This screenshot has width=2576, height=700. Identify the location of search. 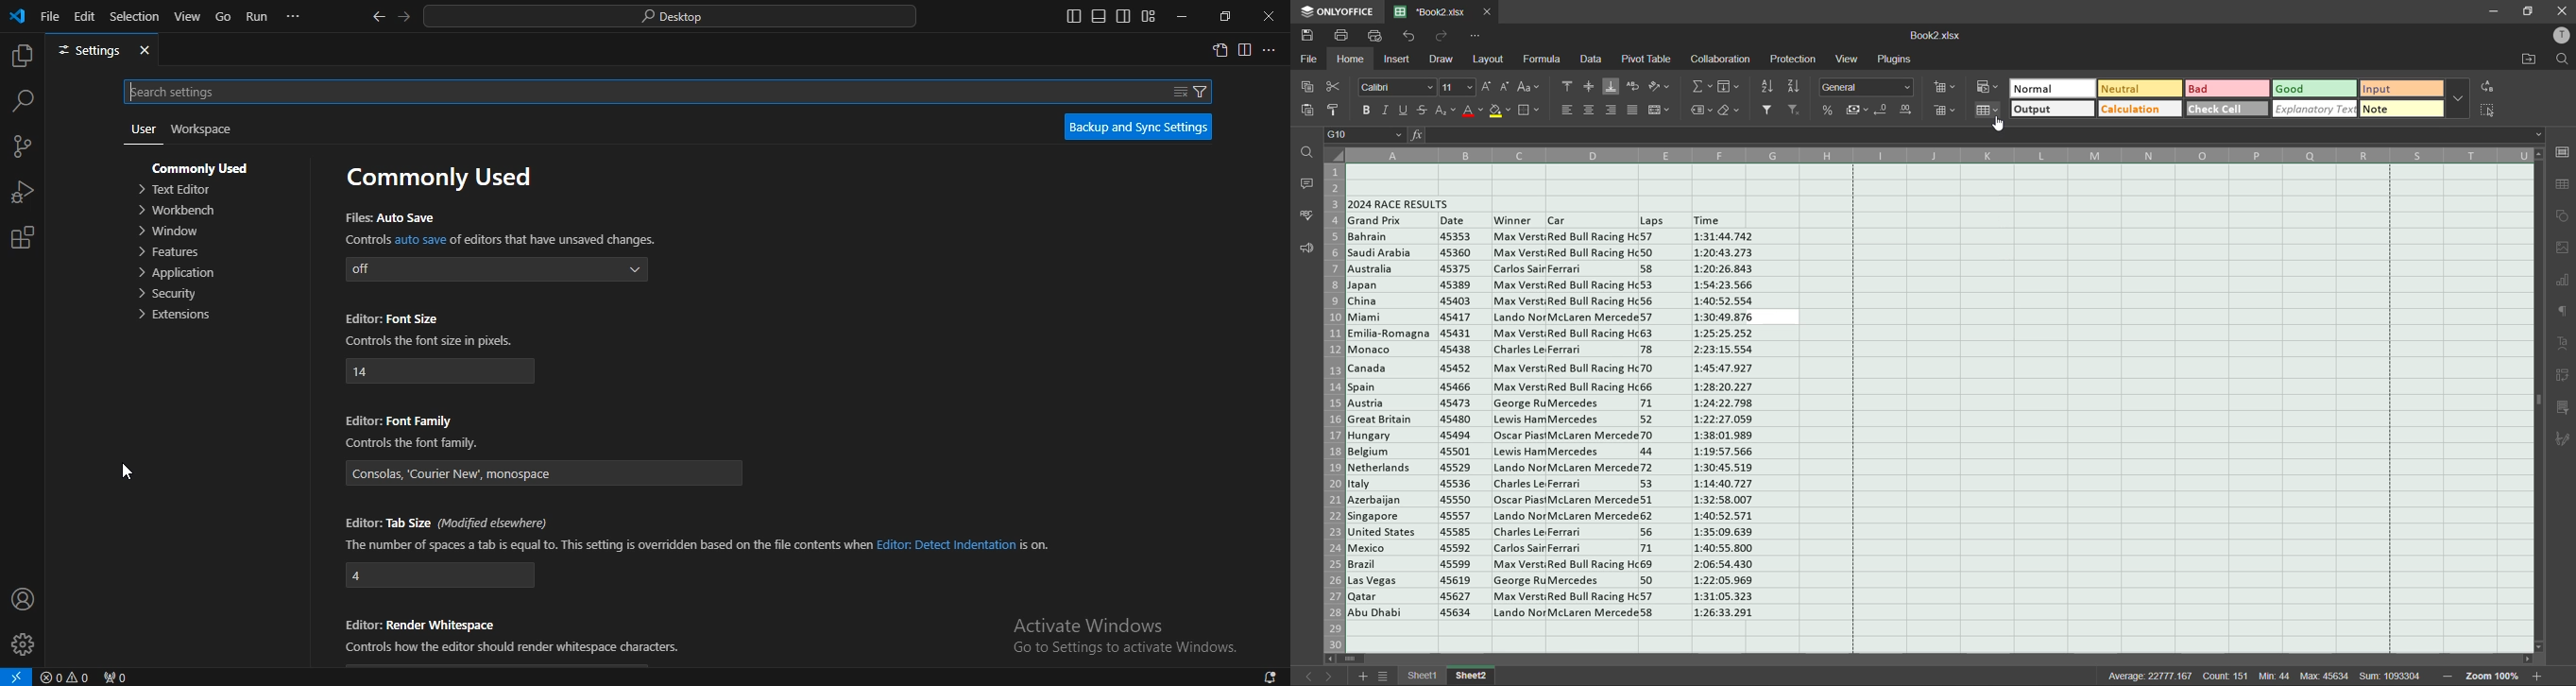
(22, 102).